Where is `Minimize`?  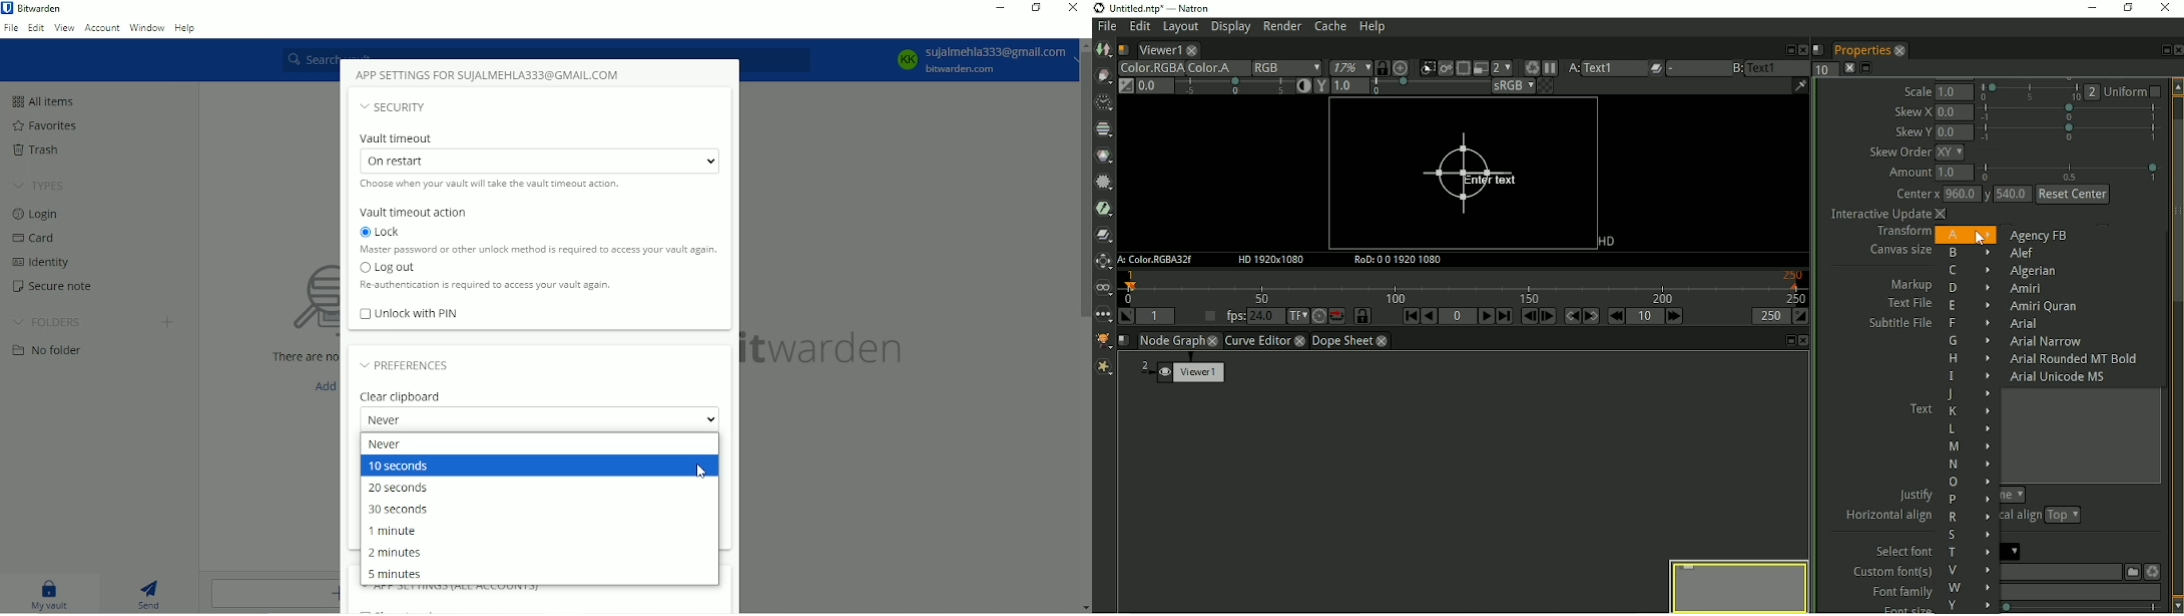 Minimize is located at coordinates (1001, 8).